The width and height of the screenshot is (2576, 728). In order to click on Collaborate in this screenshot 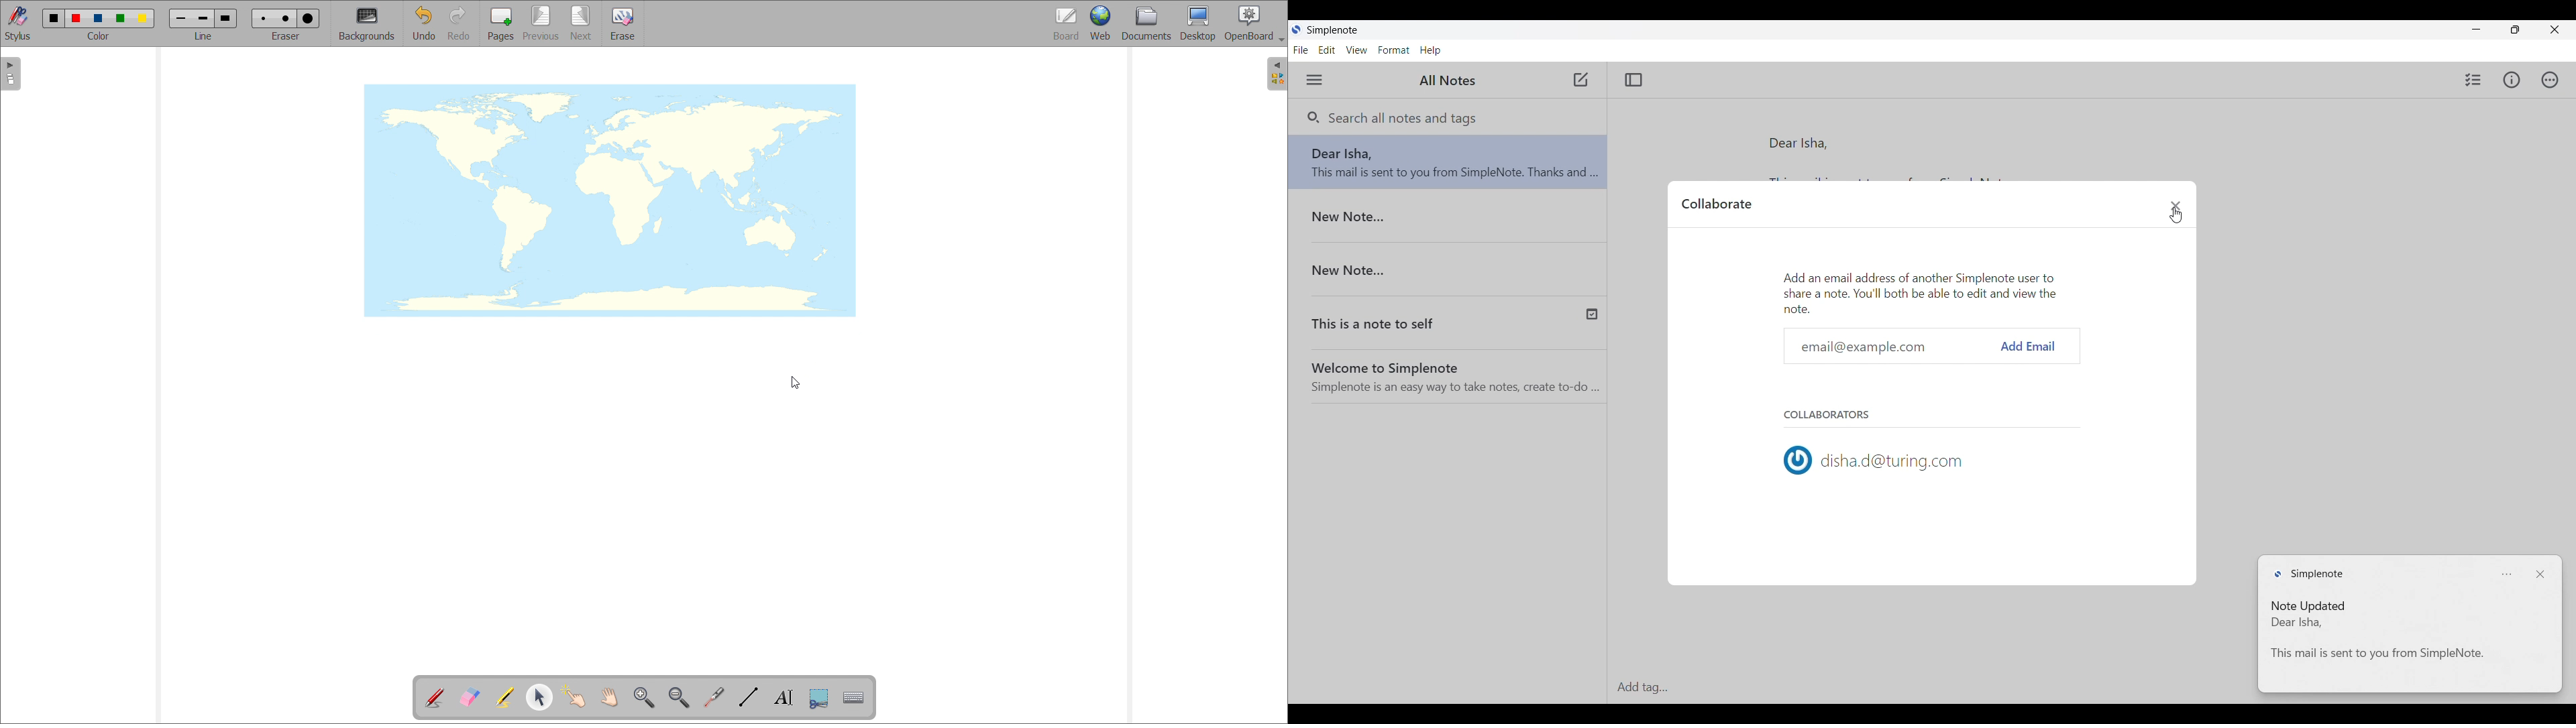, I will do `click(1716, 203)`.